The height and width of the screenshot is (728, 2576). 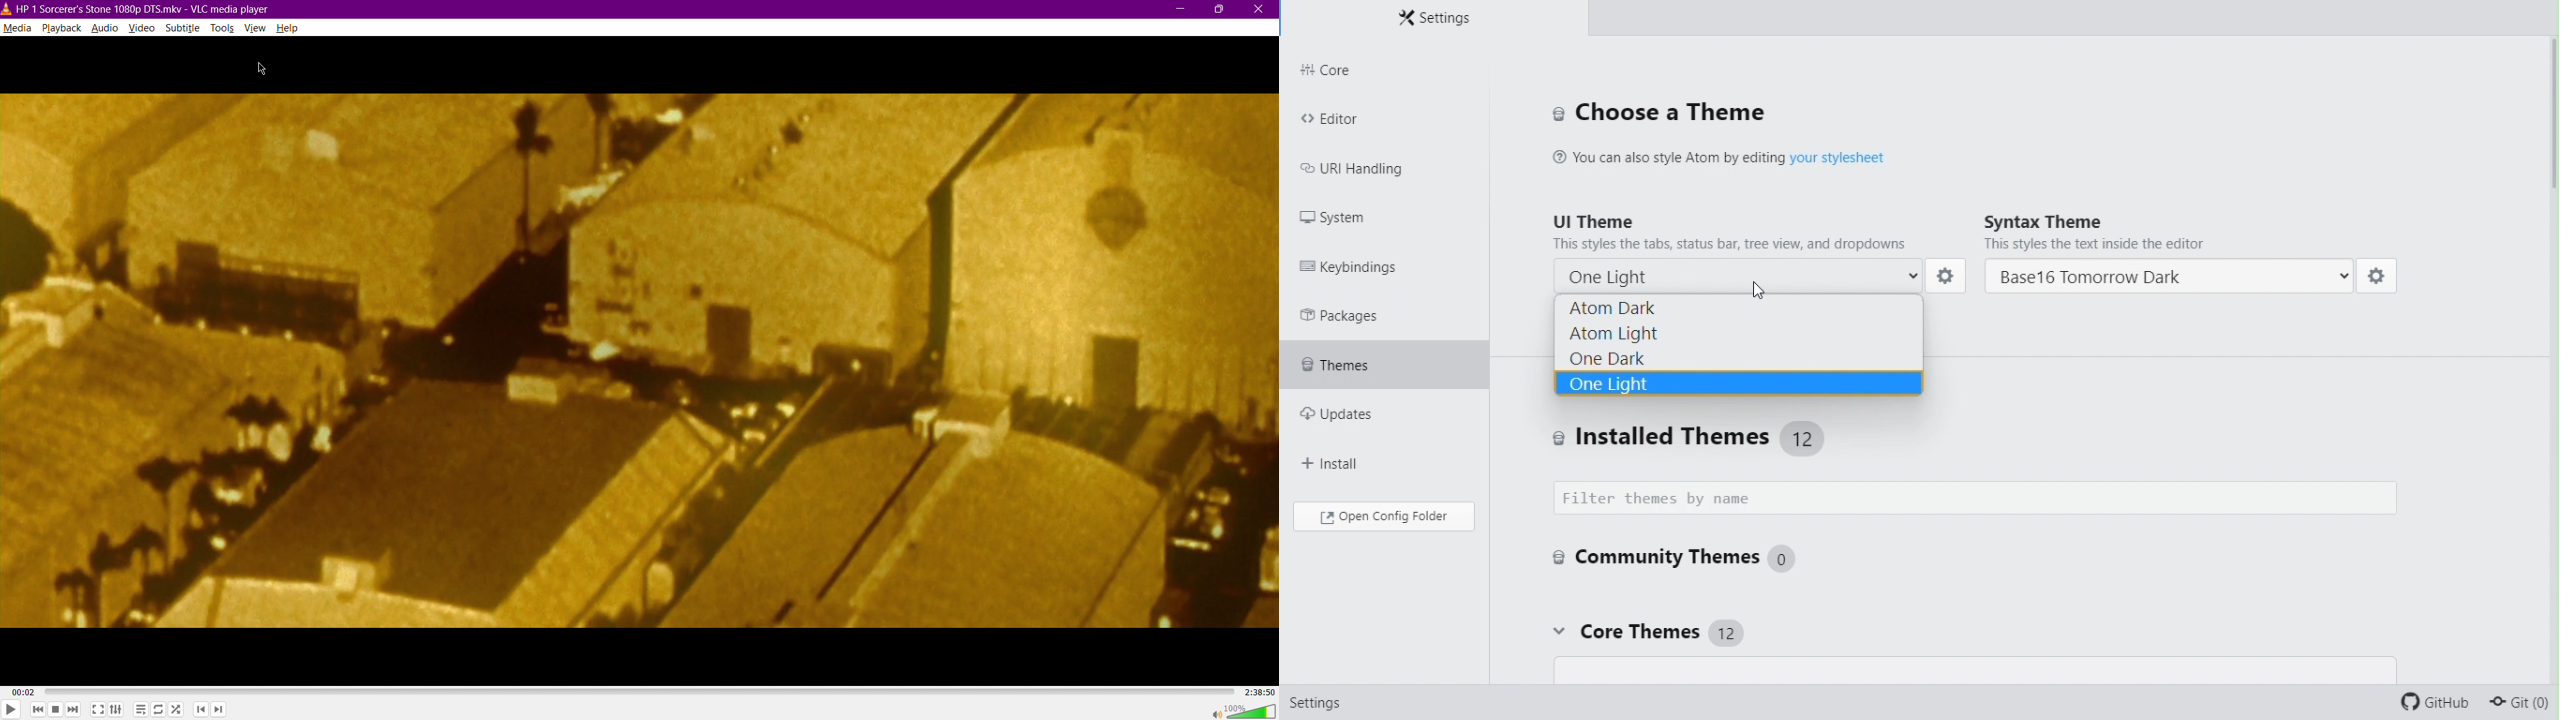 What do you see at coordinates (1645, 633) in the screenshot?
I see `Core themes 12` at bounding box center [1645, 633].